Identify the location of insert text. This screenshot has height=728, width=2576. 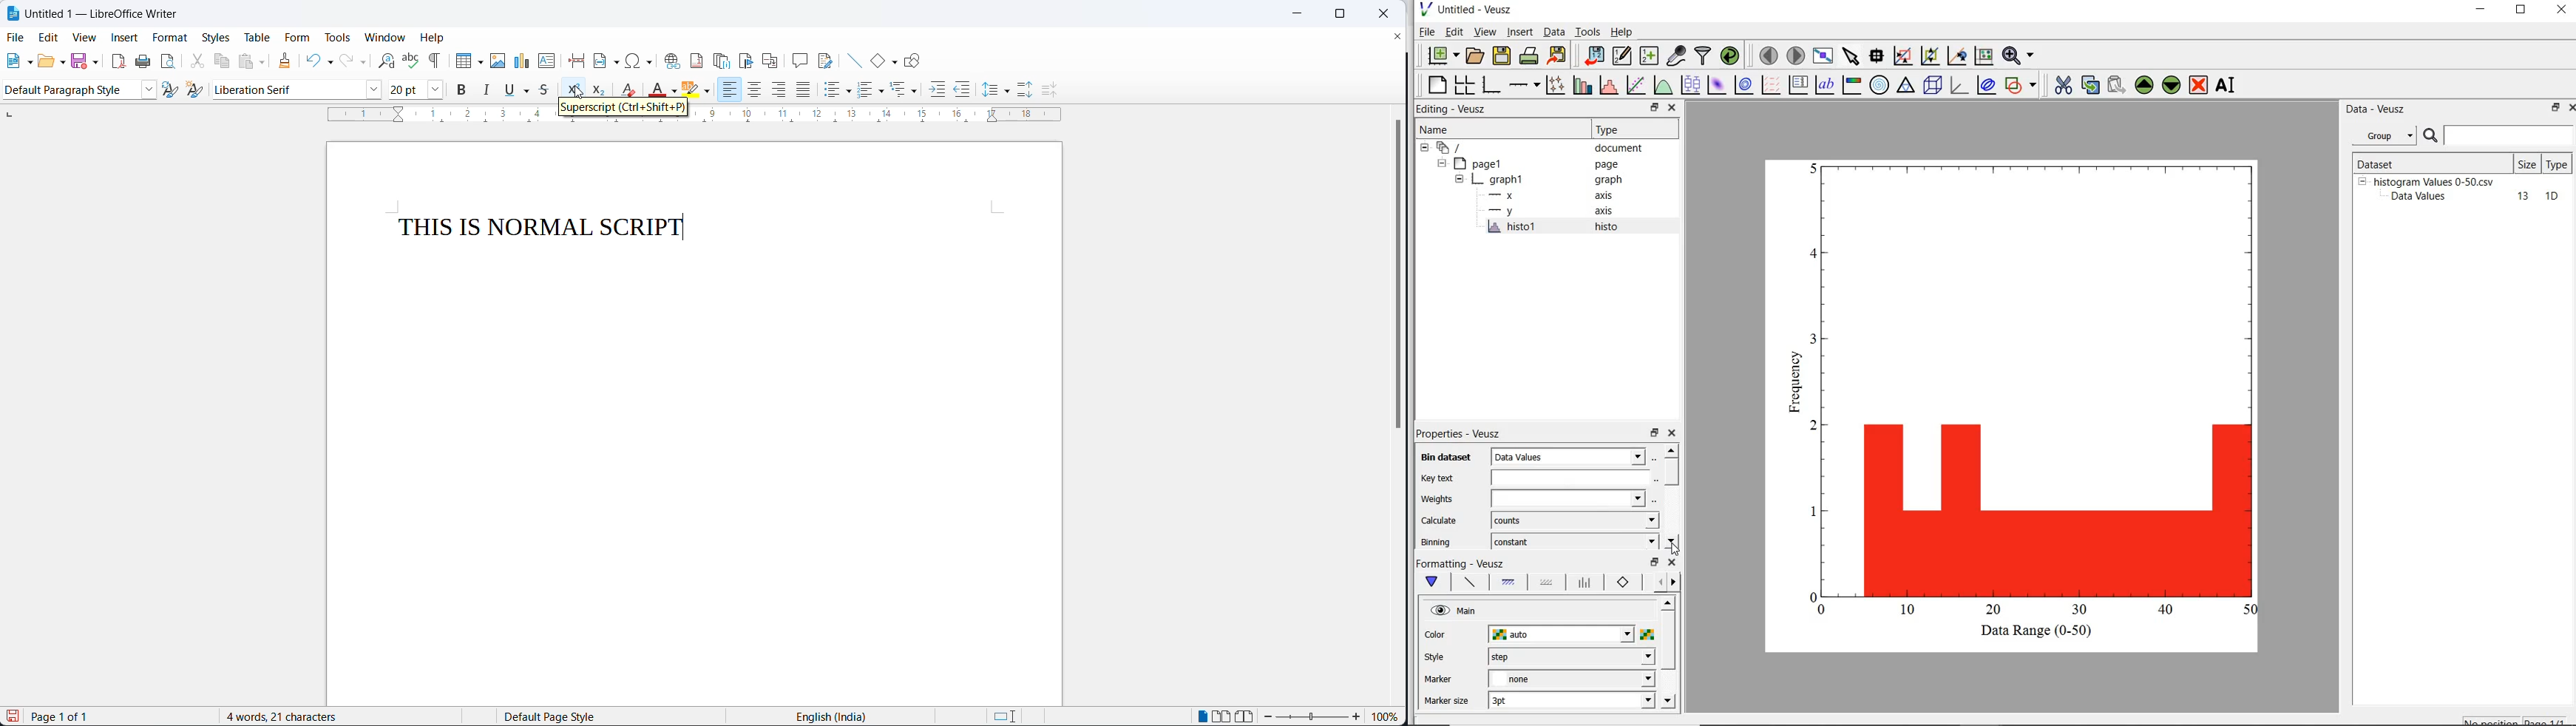
(546, 60).